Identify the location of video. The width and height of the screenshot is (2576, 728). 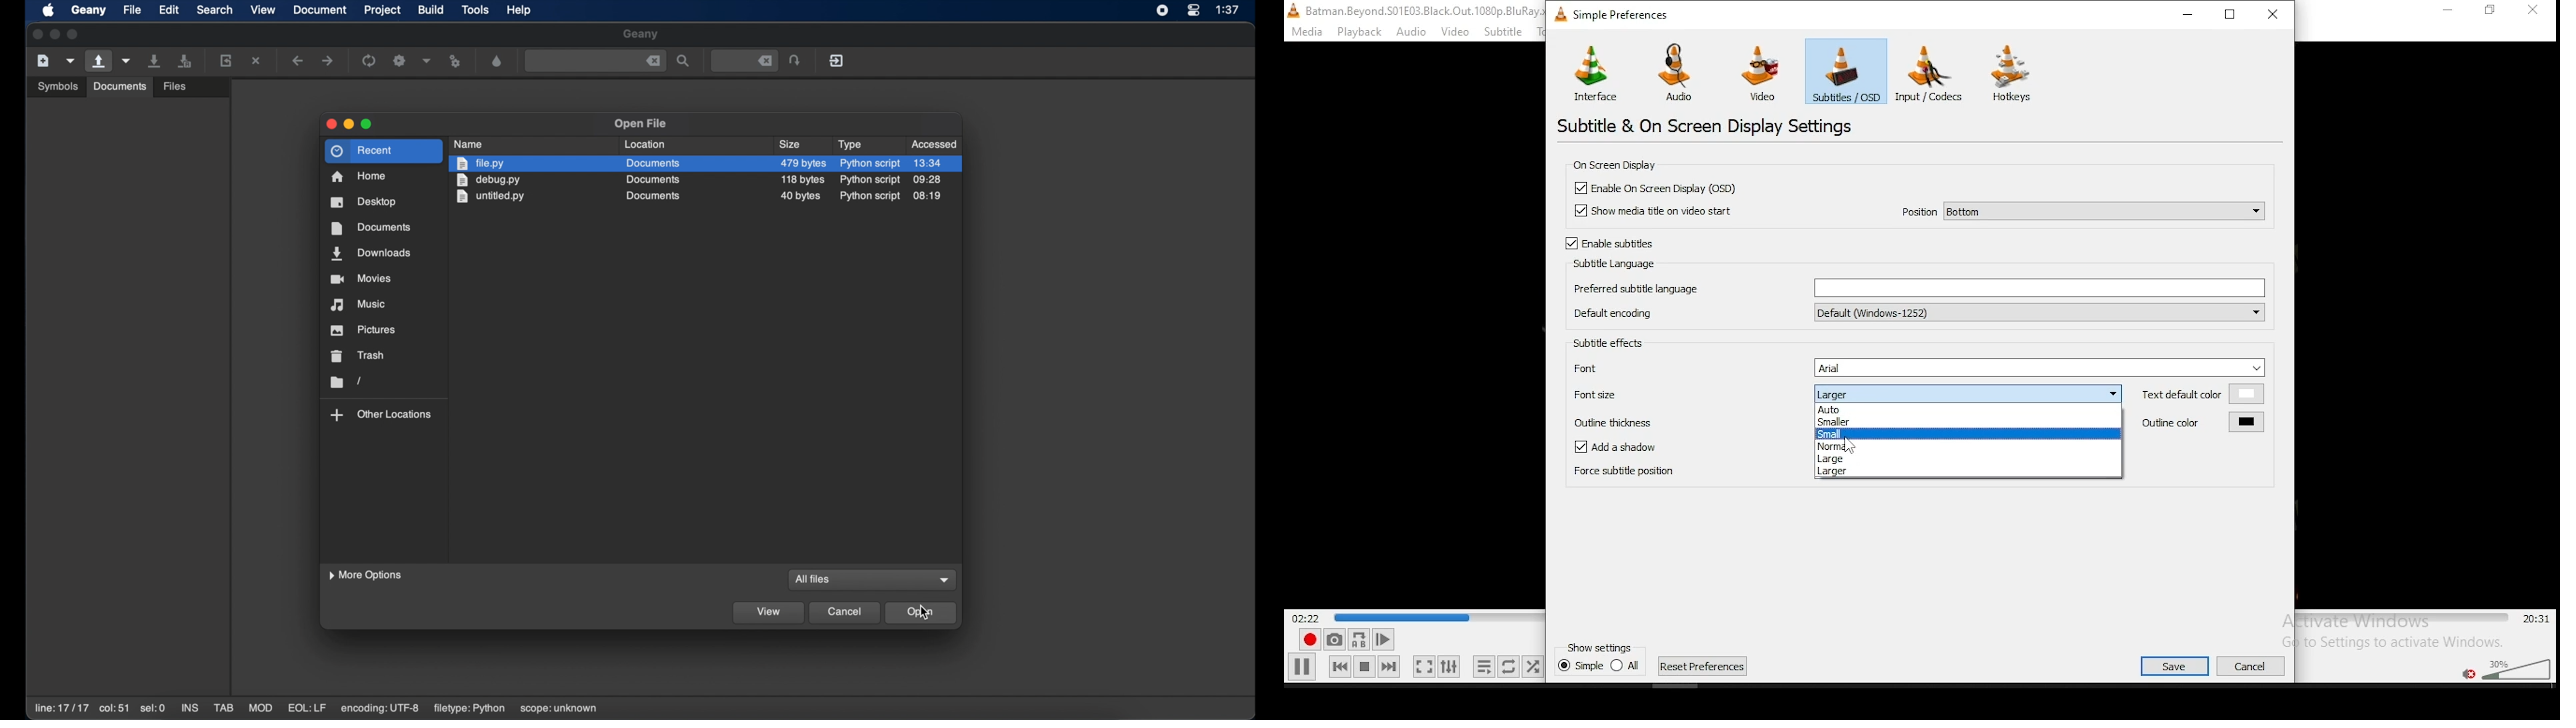
(1760, 74).